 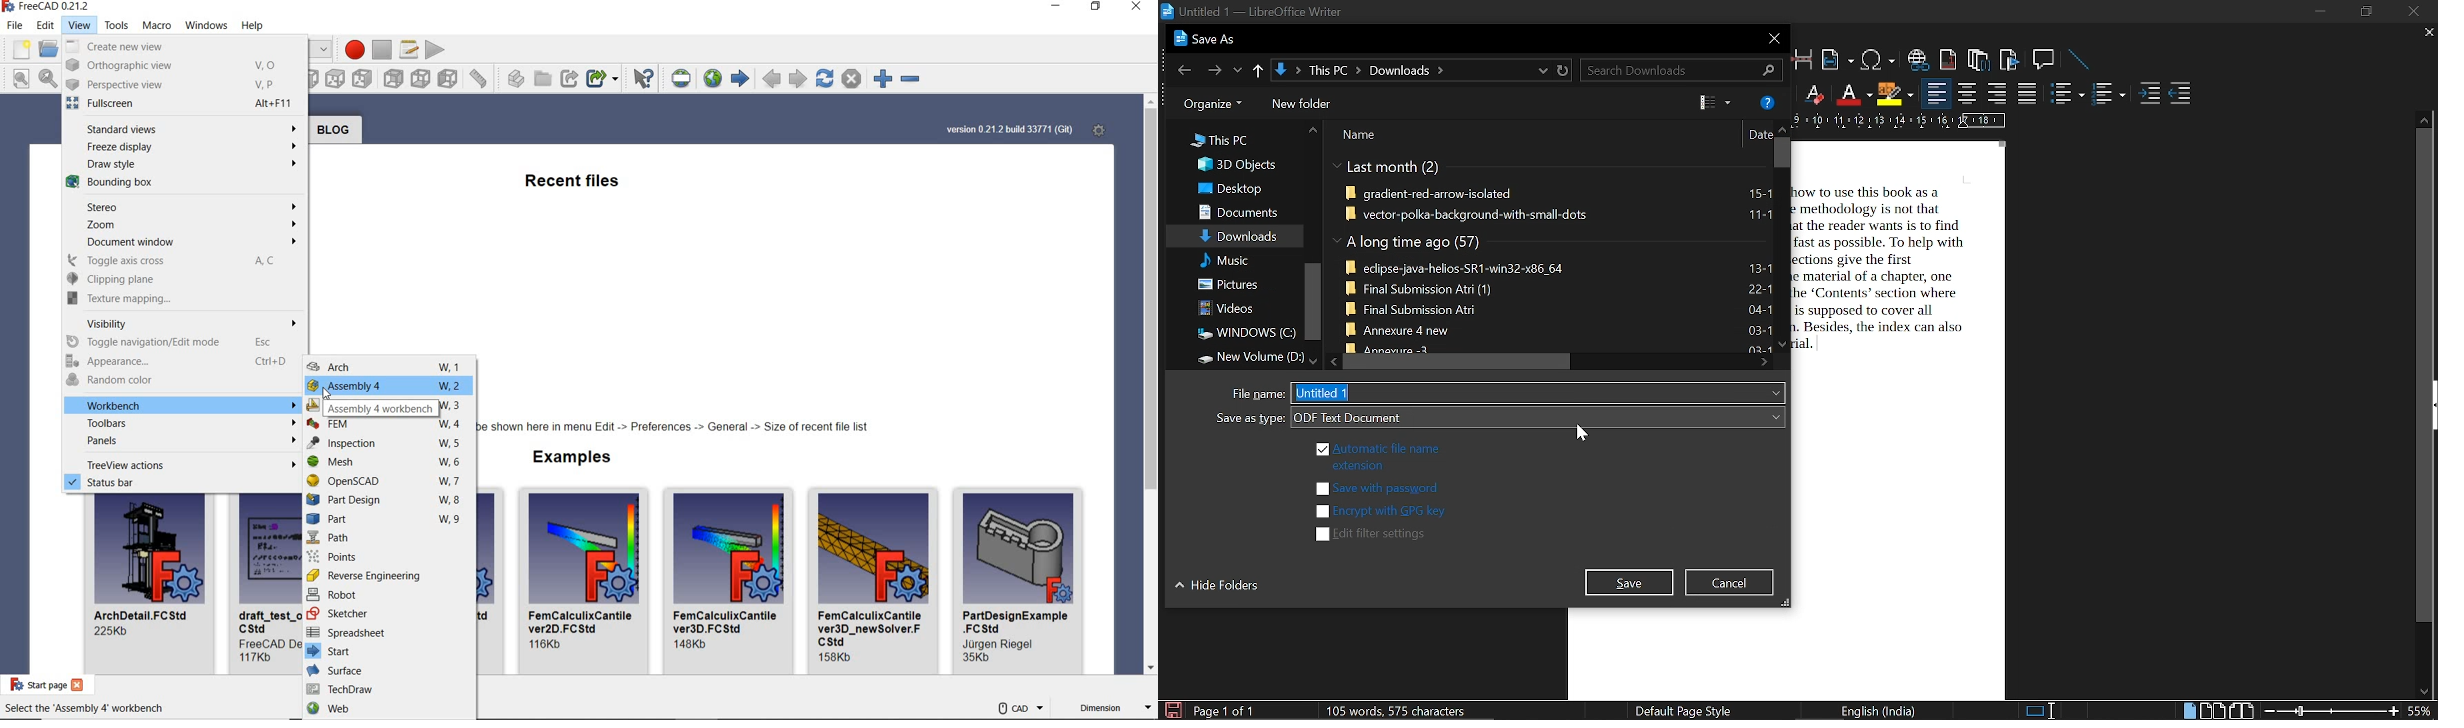 I want to click on Music, so click(x=1225, y=261).